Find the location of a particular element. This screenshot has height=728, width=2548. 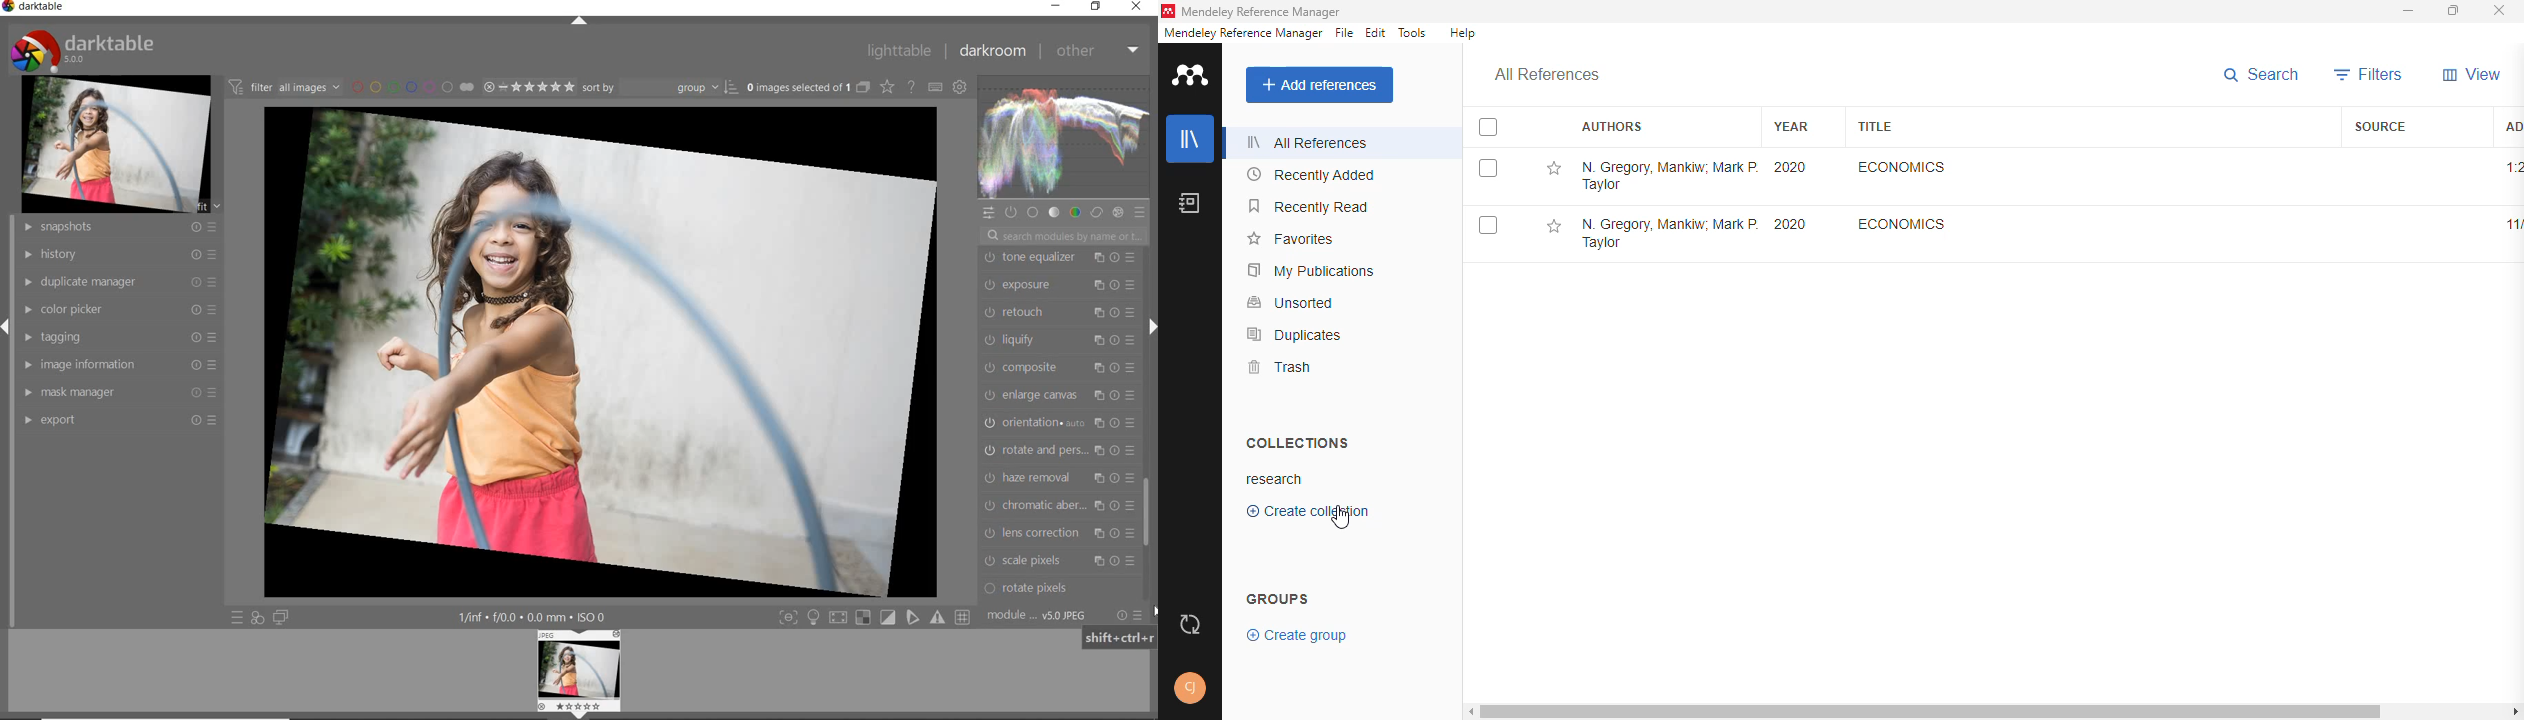

select is located at coordinates (1488, 128).